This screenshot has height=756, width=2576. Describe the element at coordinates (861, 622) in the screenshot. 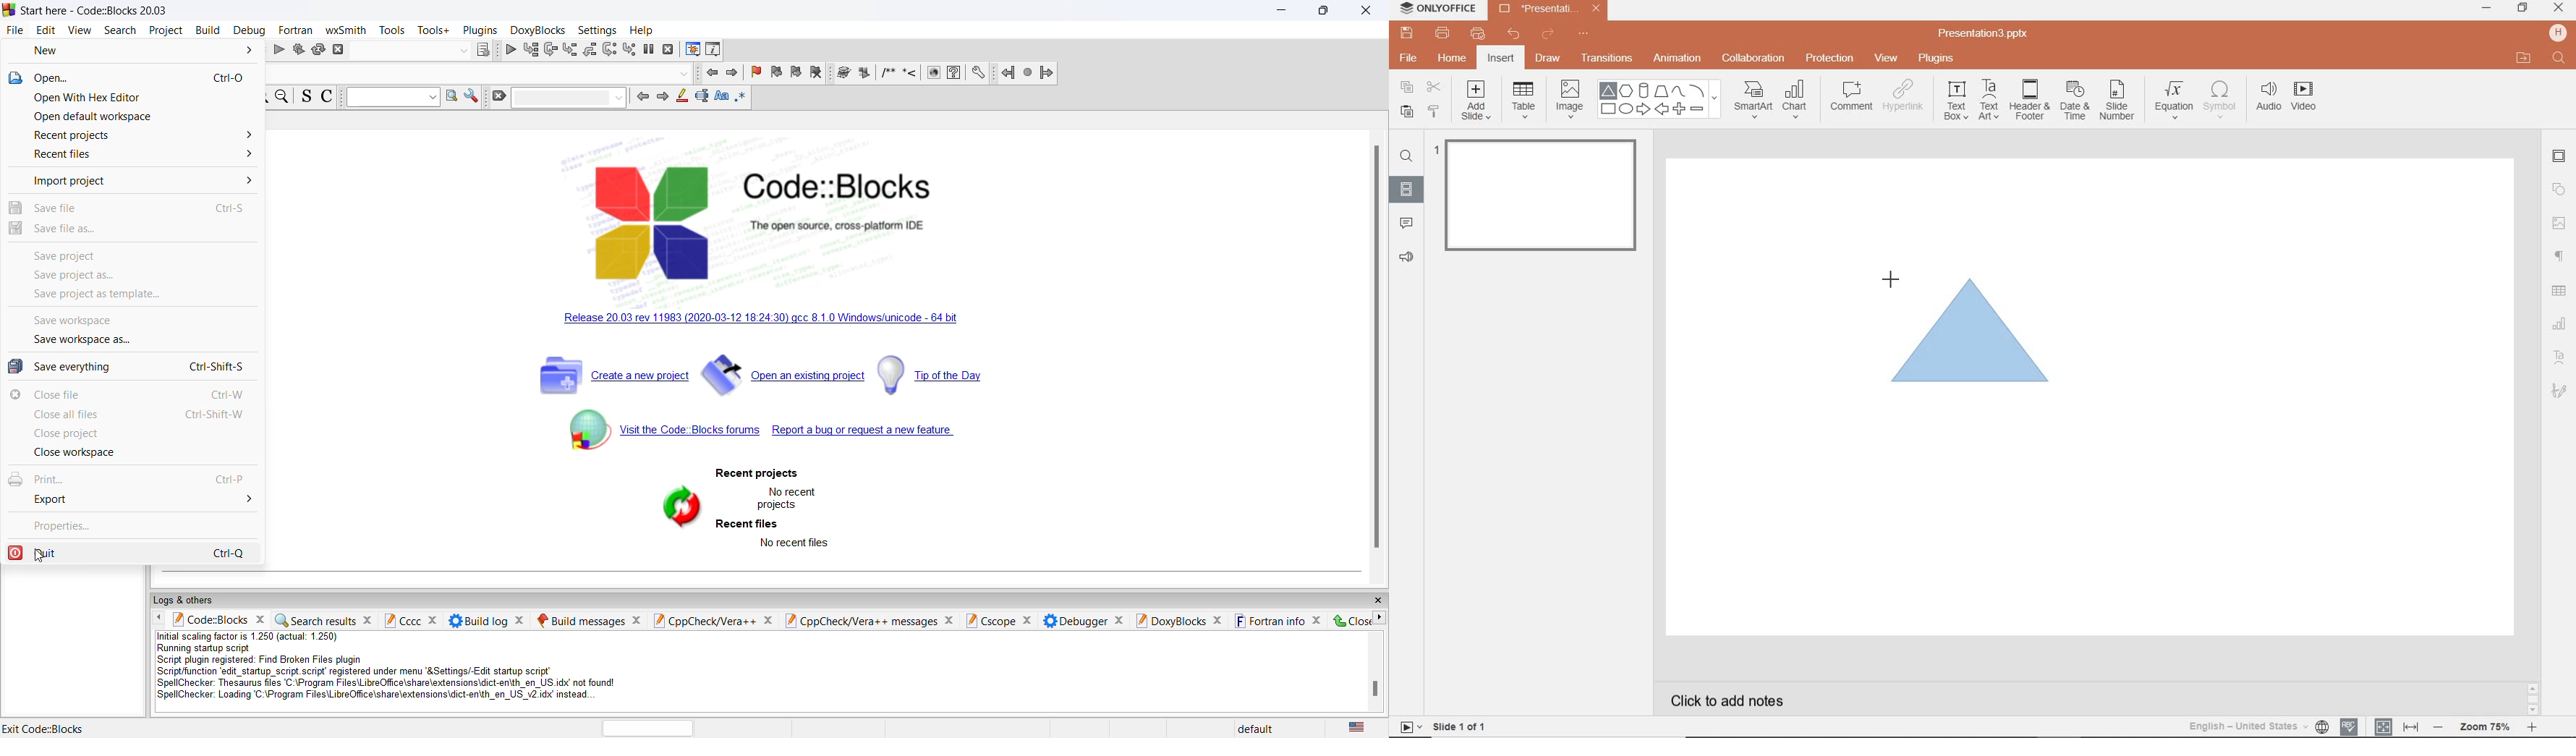

I see `cpp check pane` at that location.